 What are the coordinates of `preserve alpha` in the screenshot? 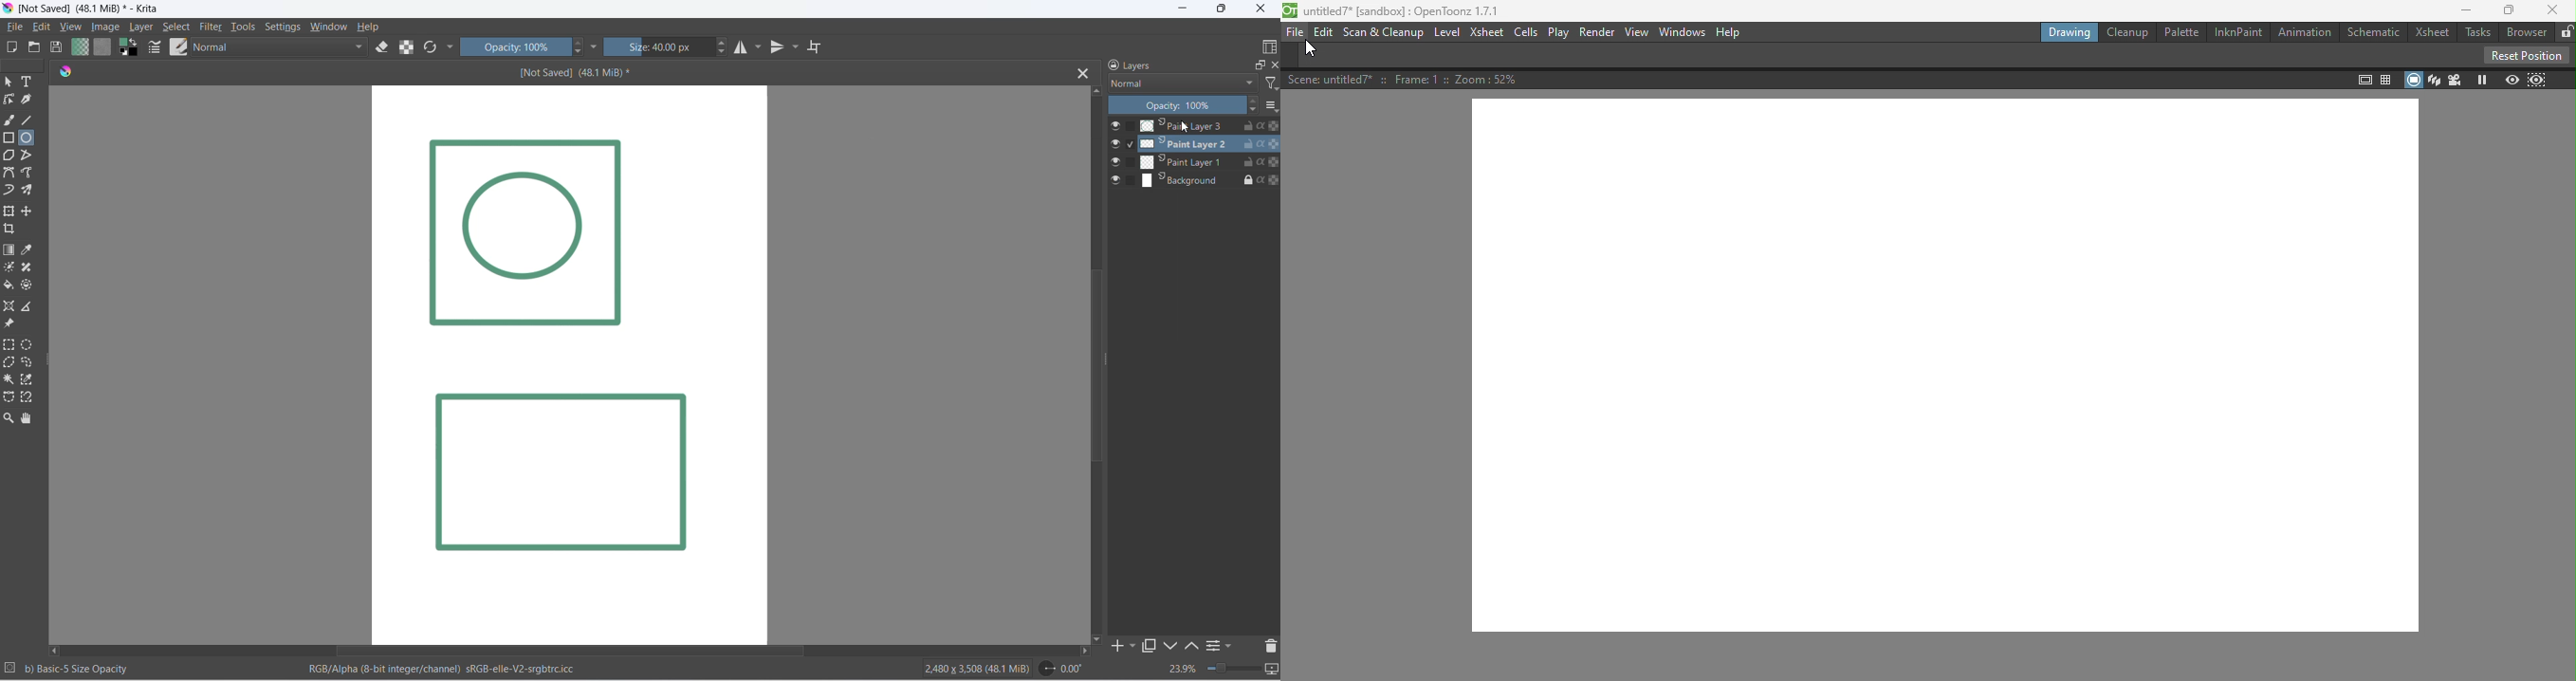 It's located at (1269, 179).